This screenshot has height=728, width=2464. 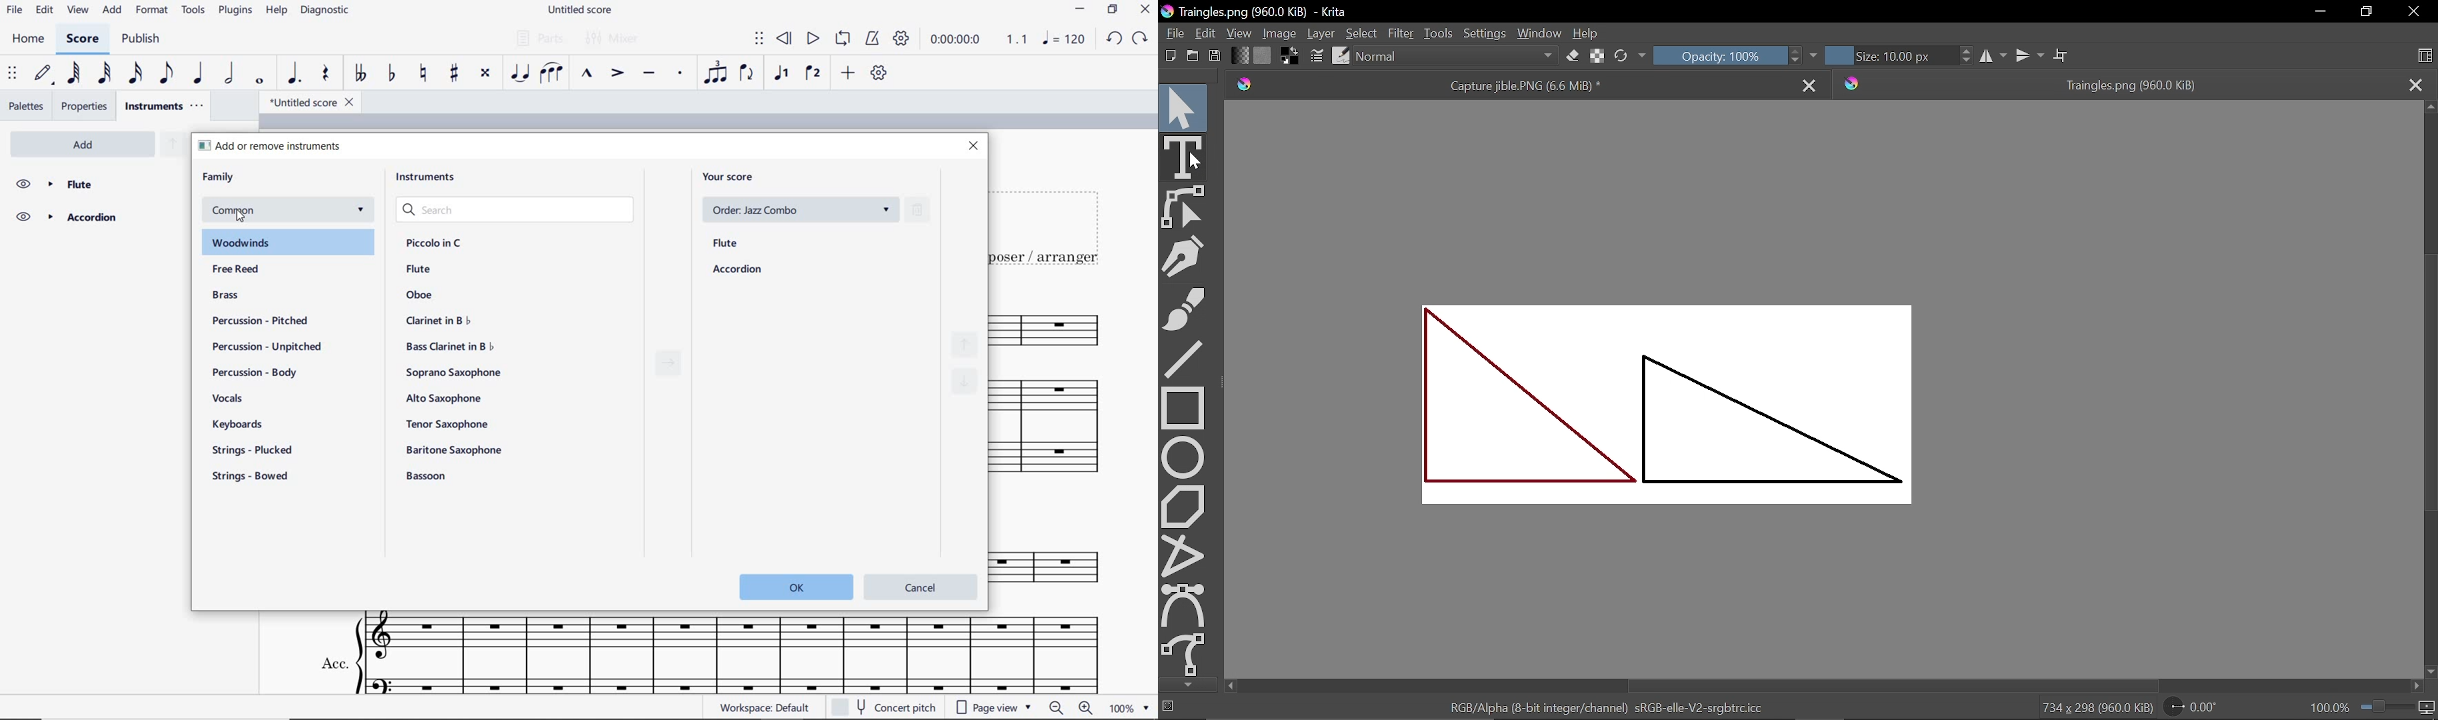 I want to click on Line tool, so click(x=1184, y=357).